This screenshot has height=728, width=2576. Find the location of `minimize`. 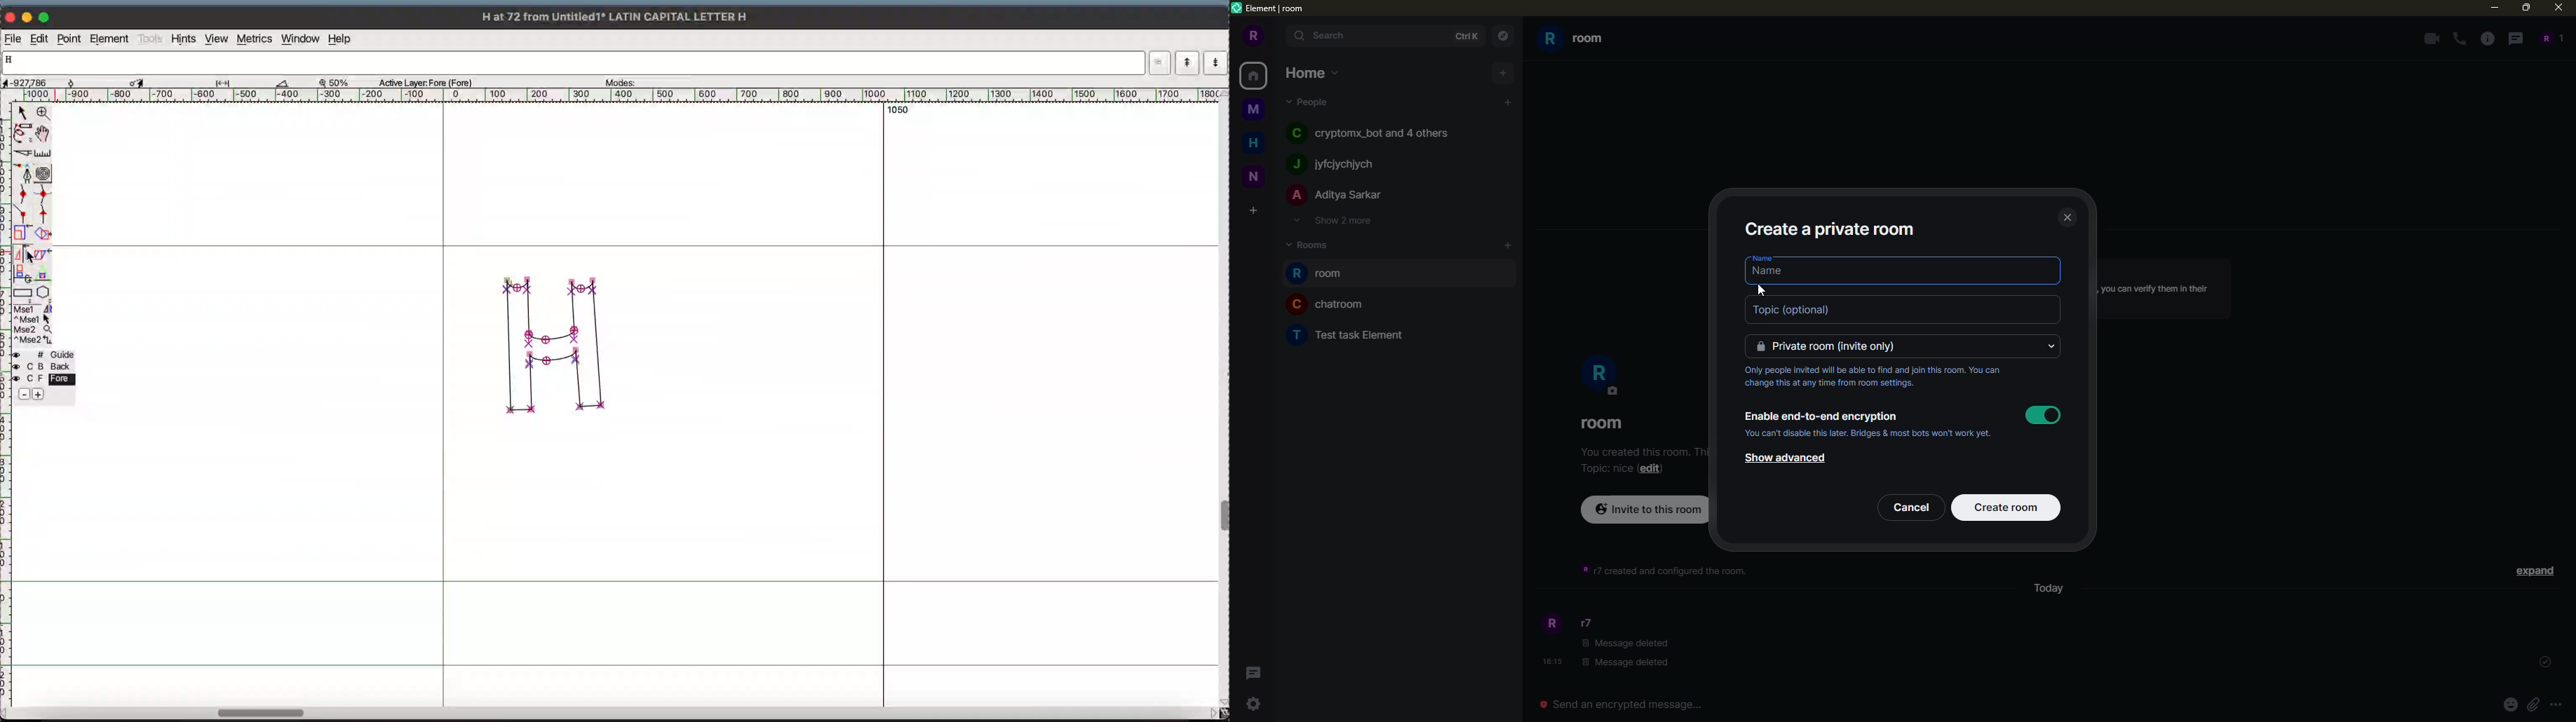

minimize is located at coordinates (29, 16).